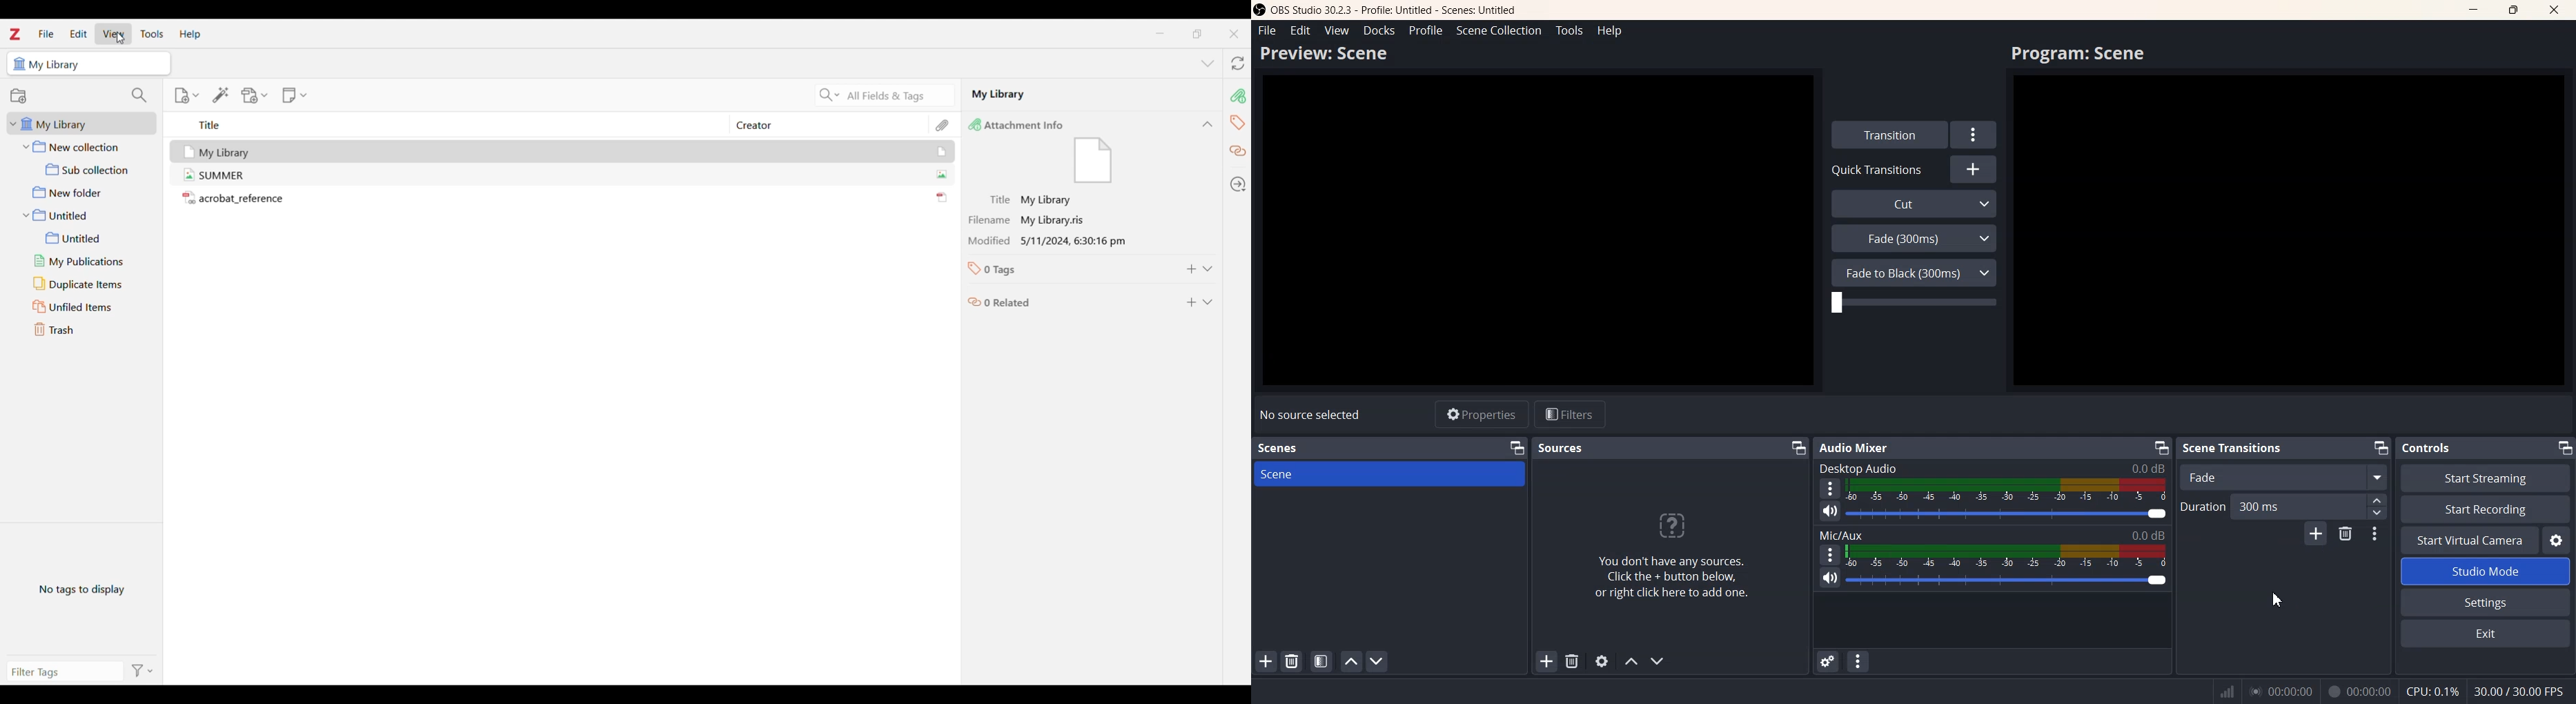  What do you see at coordinates (1023, 220) in the screenshot?
I see `Filename of selected file` at bounding box center [1023, 220].